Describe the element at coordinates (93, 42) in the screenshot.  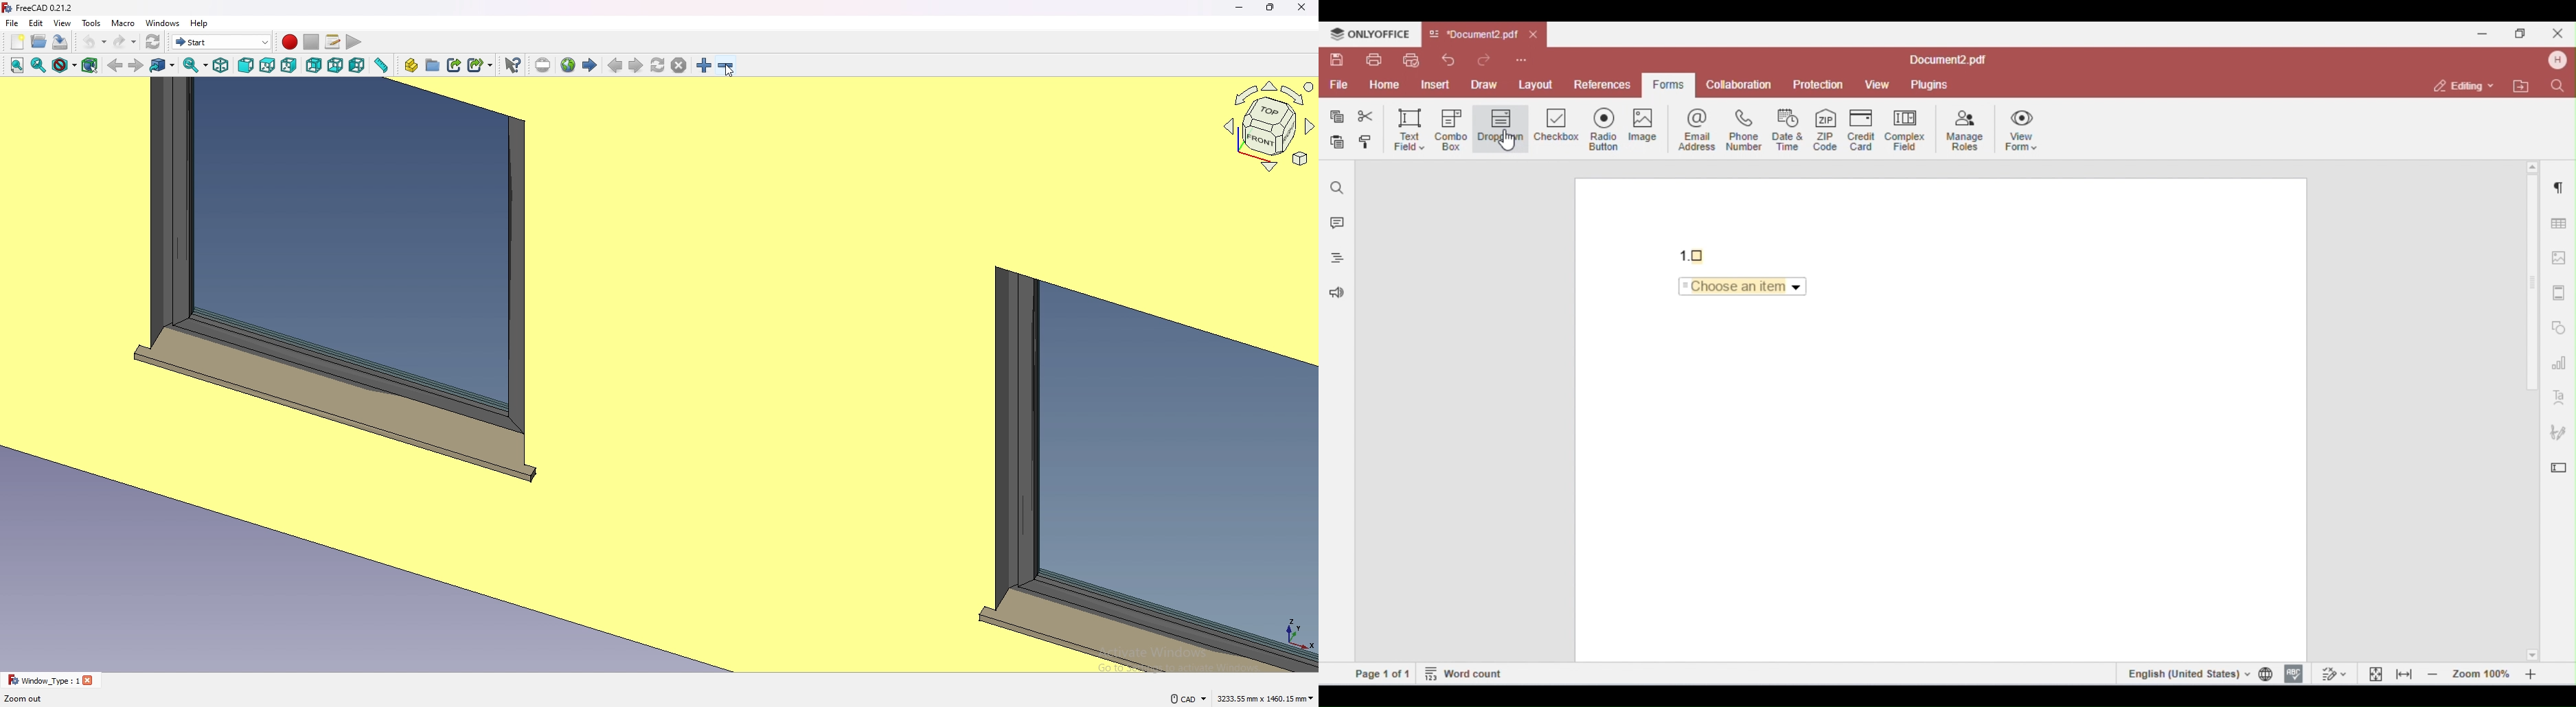
I see `undo` at that location.